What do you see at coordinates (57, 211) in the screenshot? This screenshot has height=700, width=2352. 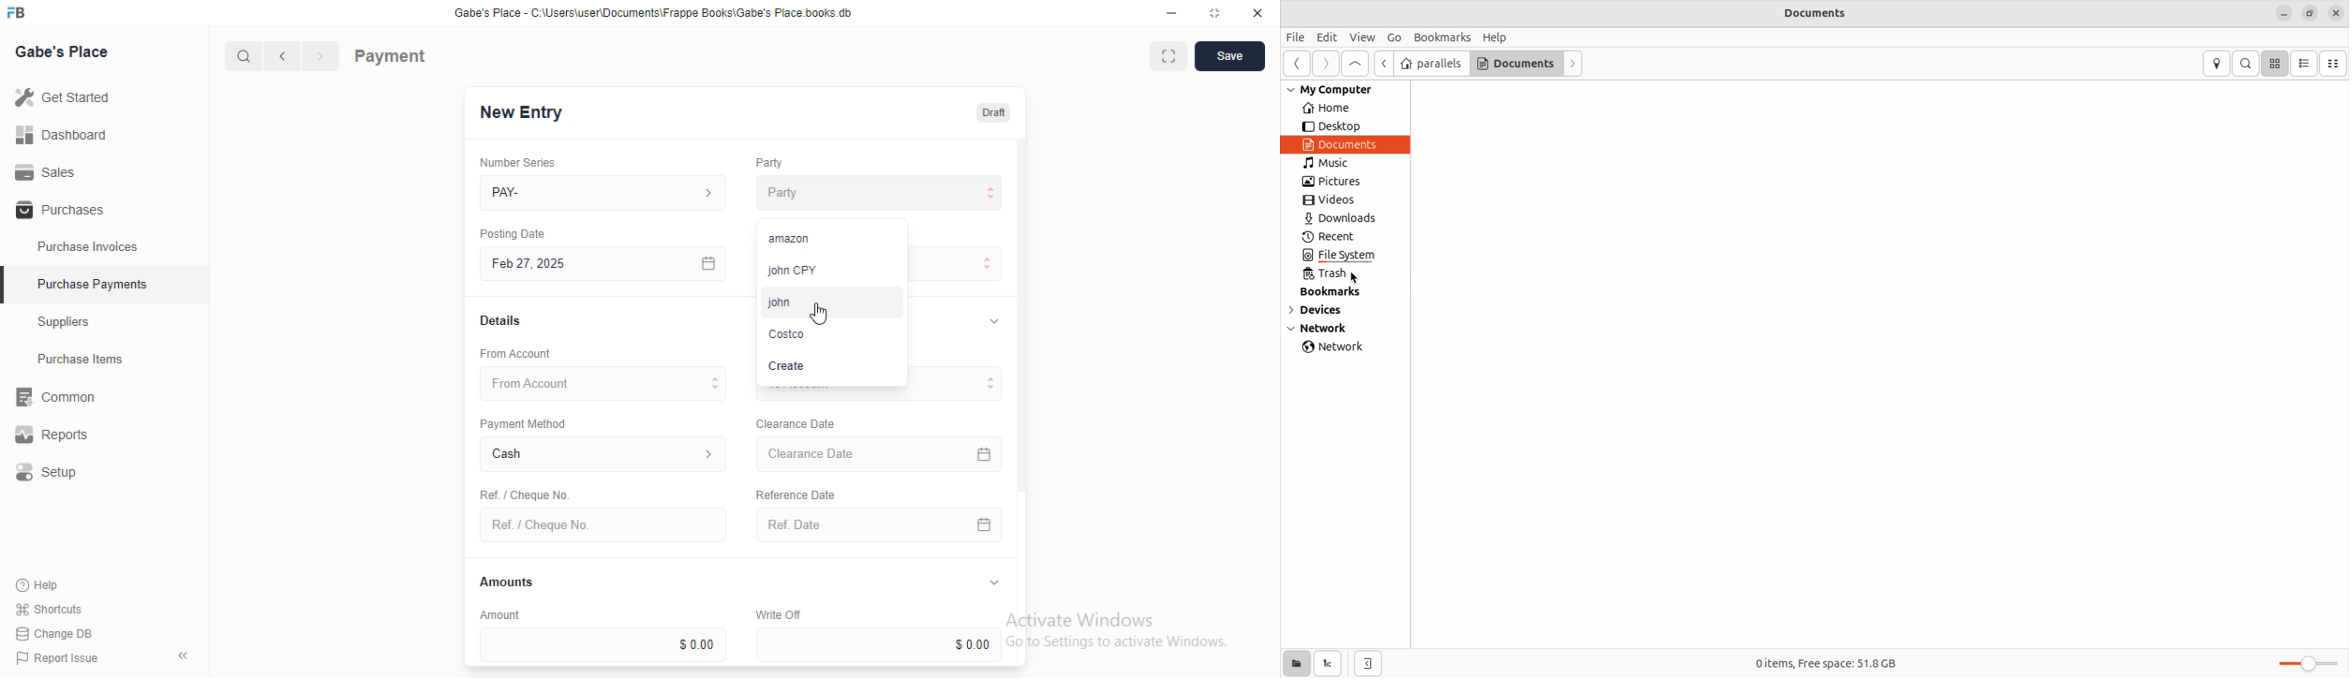 I see `Purchases` at bounding box center [57, 211].